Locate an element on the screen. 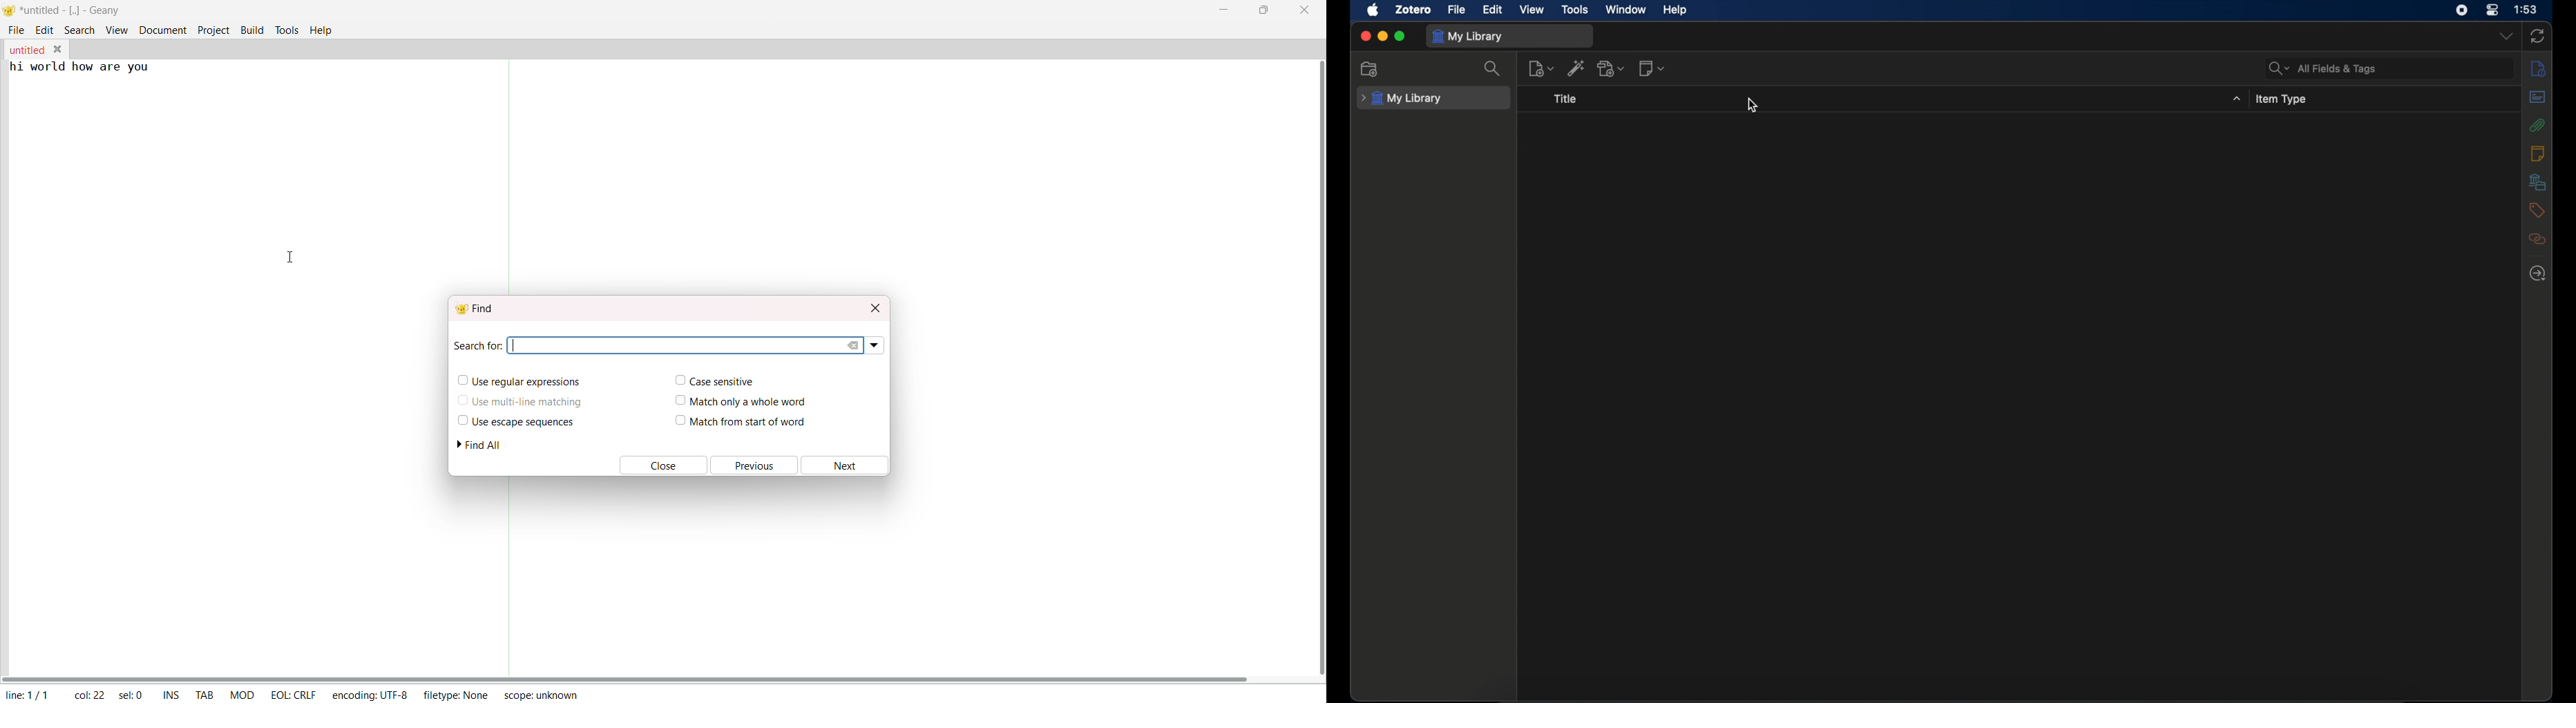  item type is located at coordinates (2282, 100).